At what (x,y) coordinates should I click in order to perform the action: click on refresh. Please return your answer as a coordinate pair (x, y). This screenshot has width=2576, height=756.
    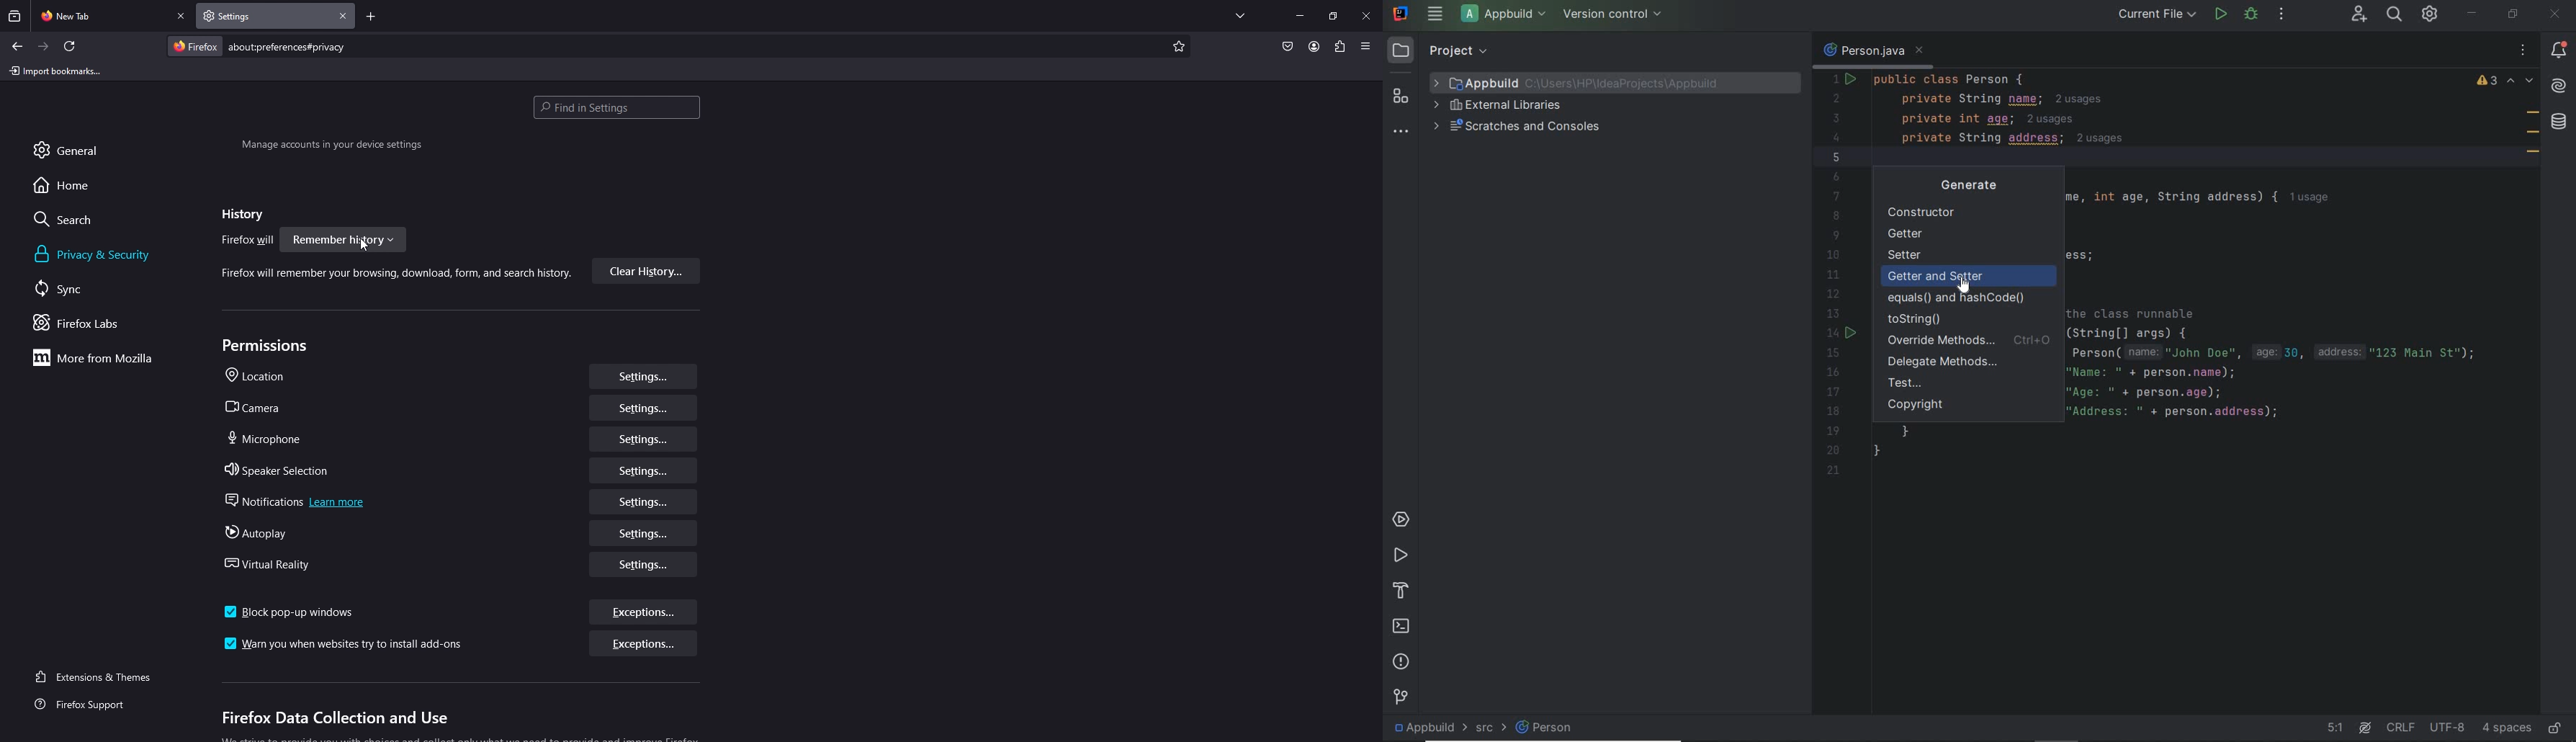
    Looking at the image, I should click on (70, 46).